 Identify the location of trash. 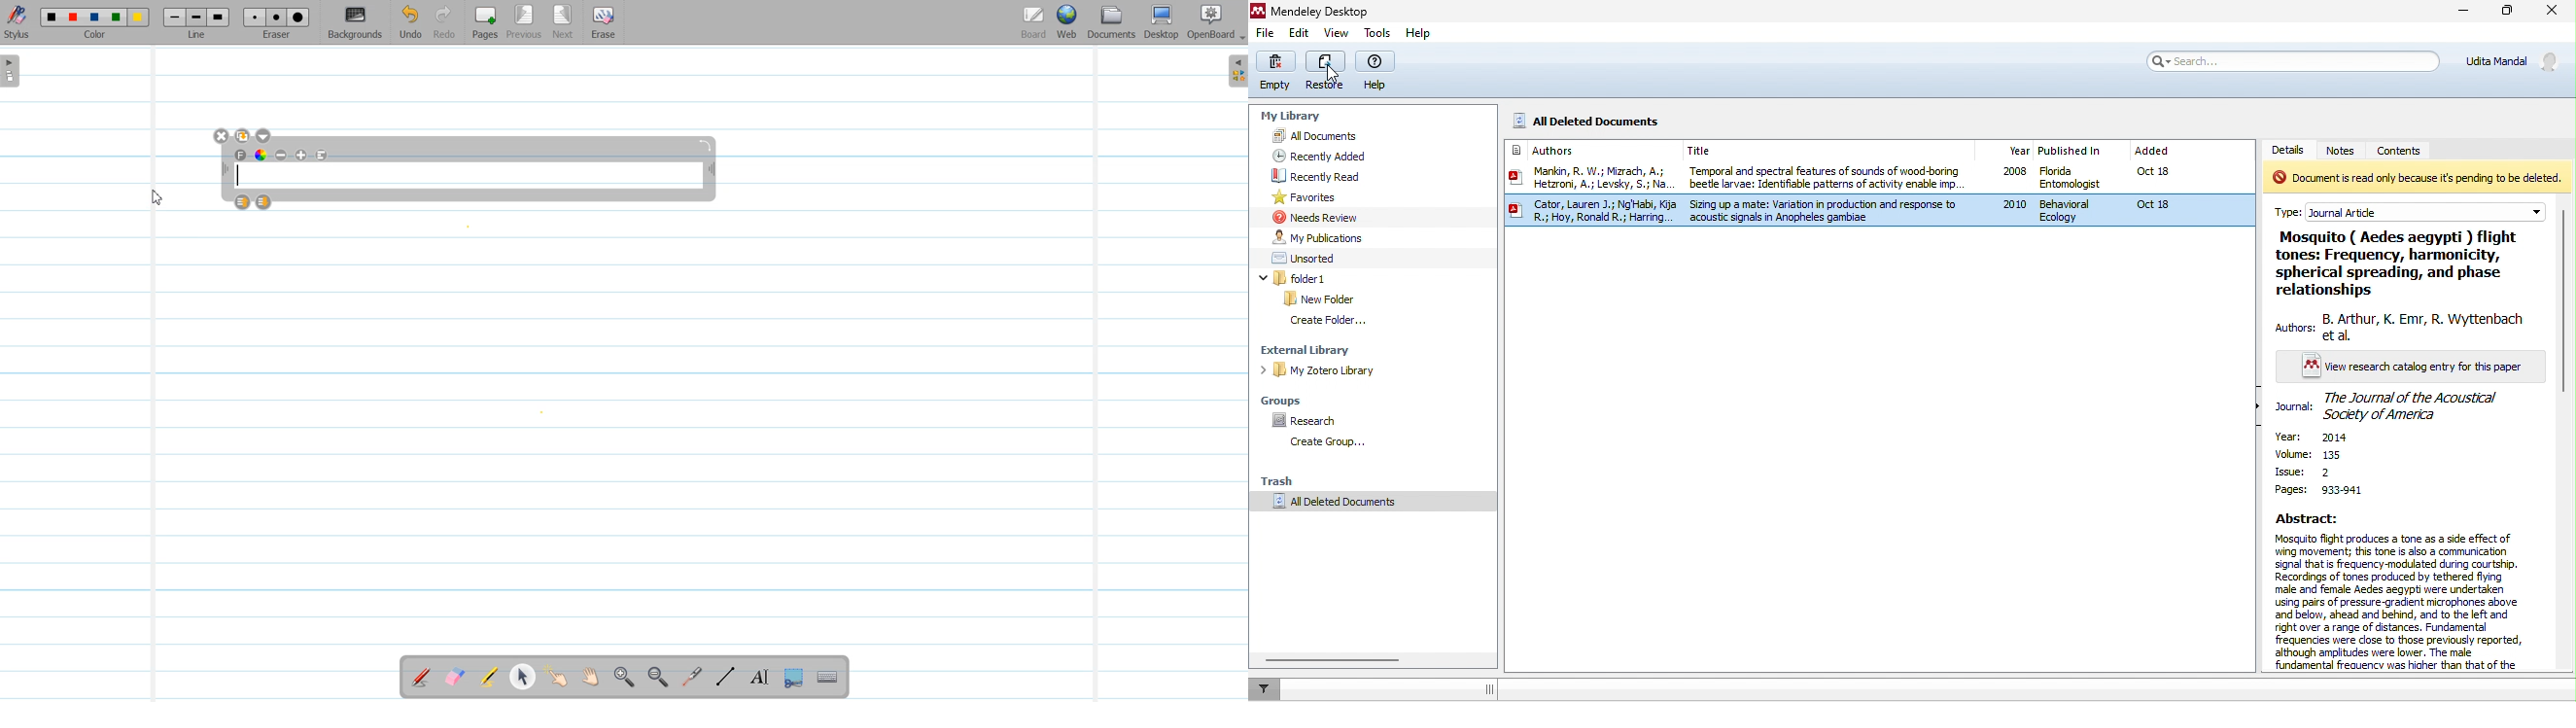
(1289, 477).